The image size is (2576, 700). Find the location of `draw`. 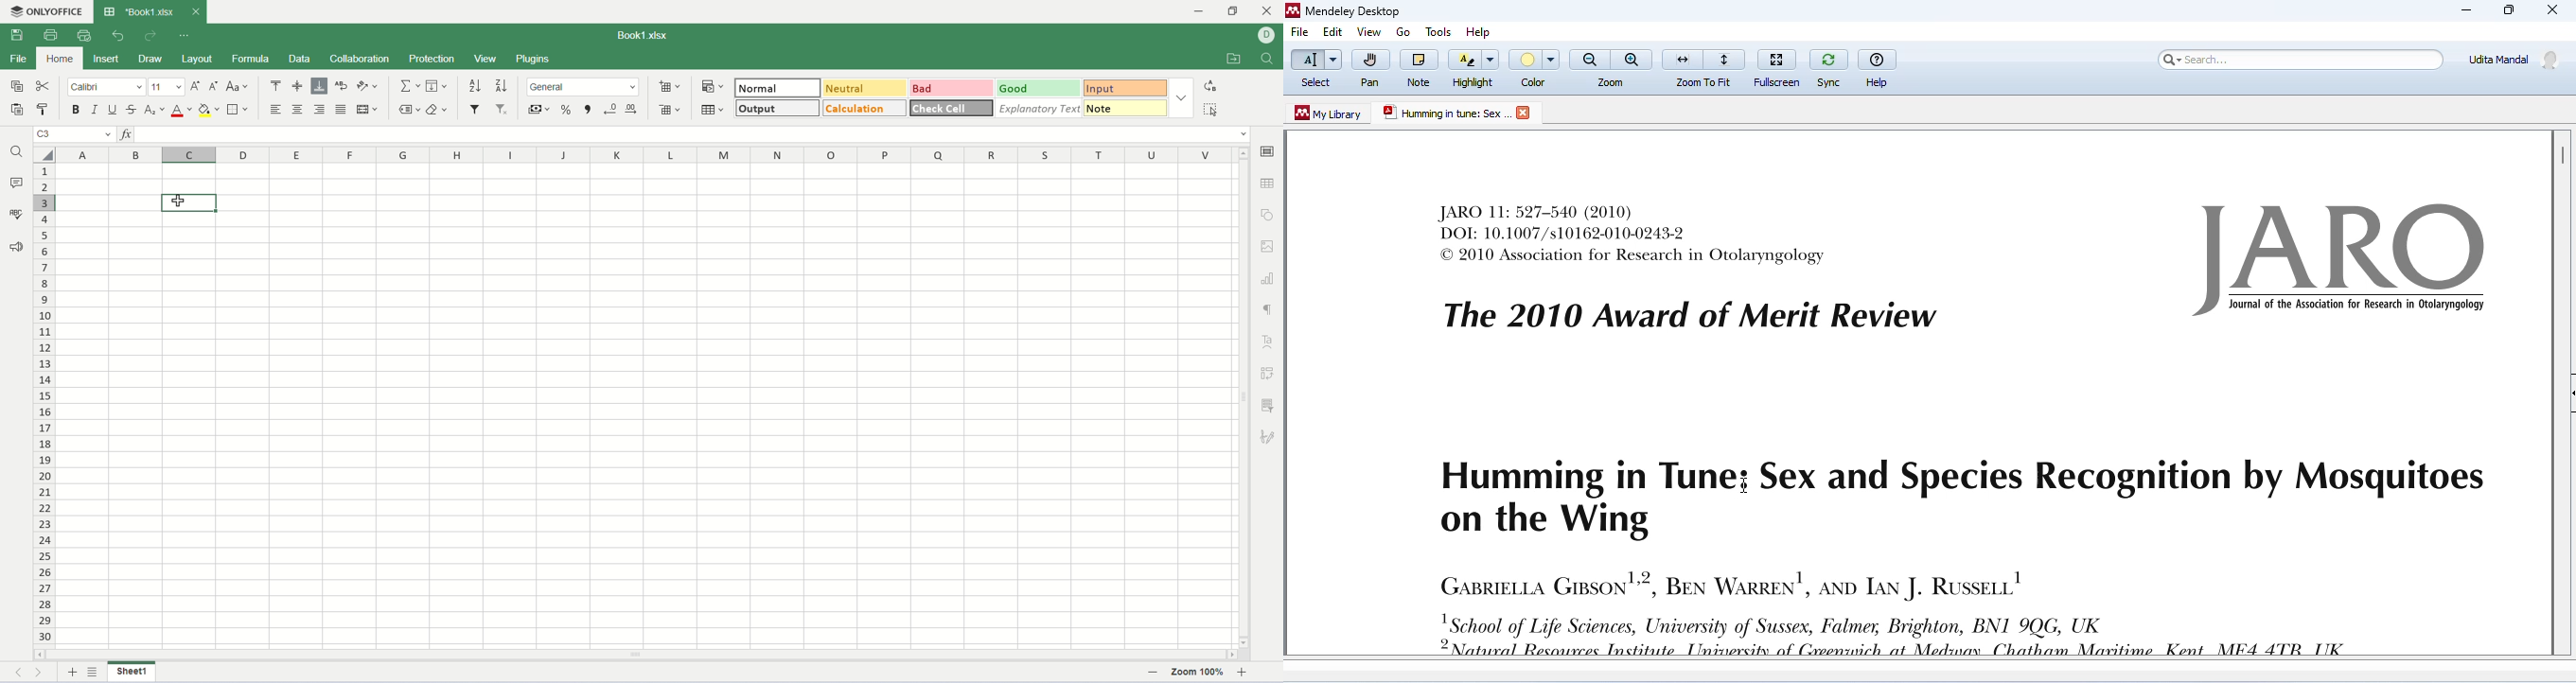

draw is located at coordinates (153, 59).